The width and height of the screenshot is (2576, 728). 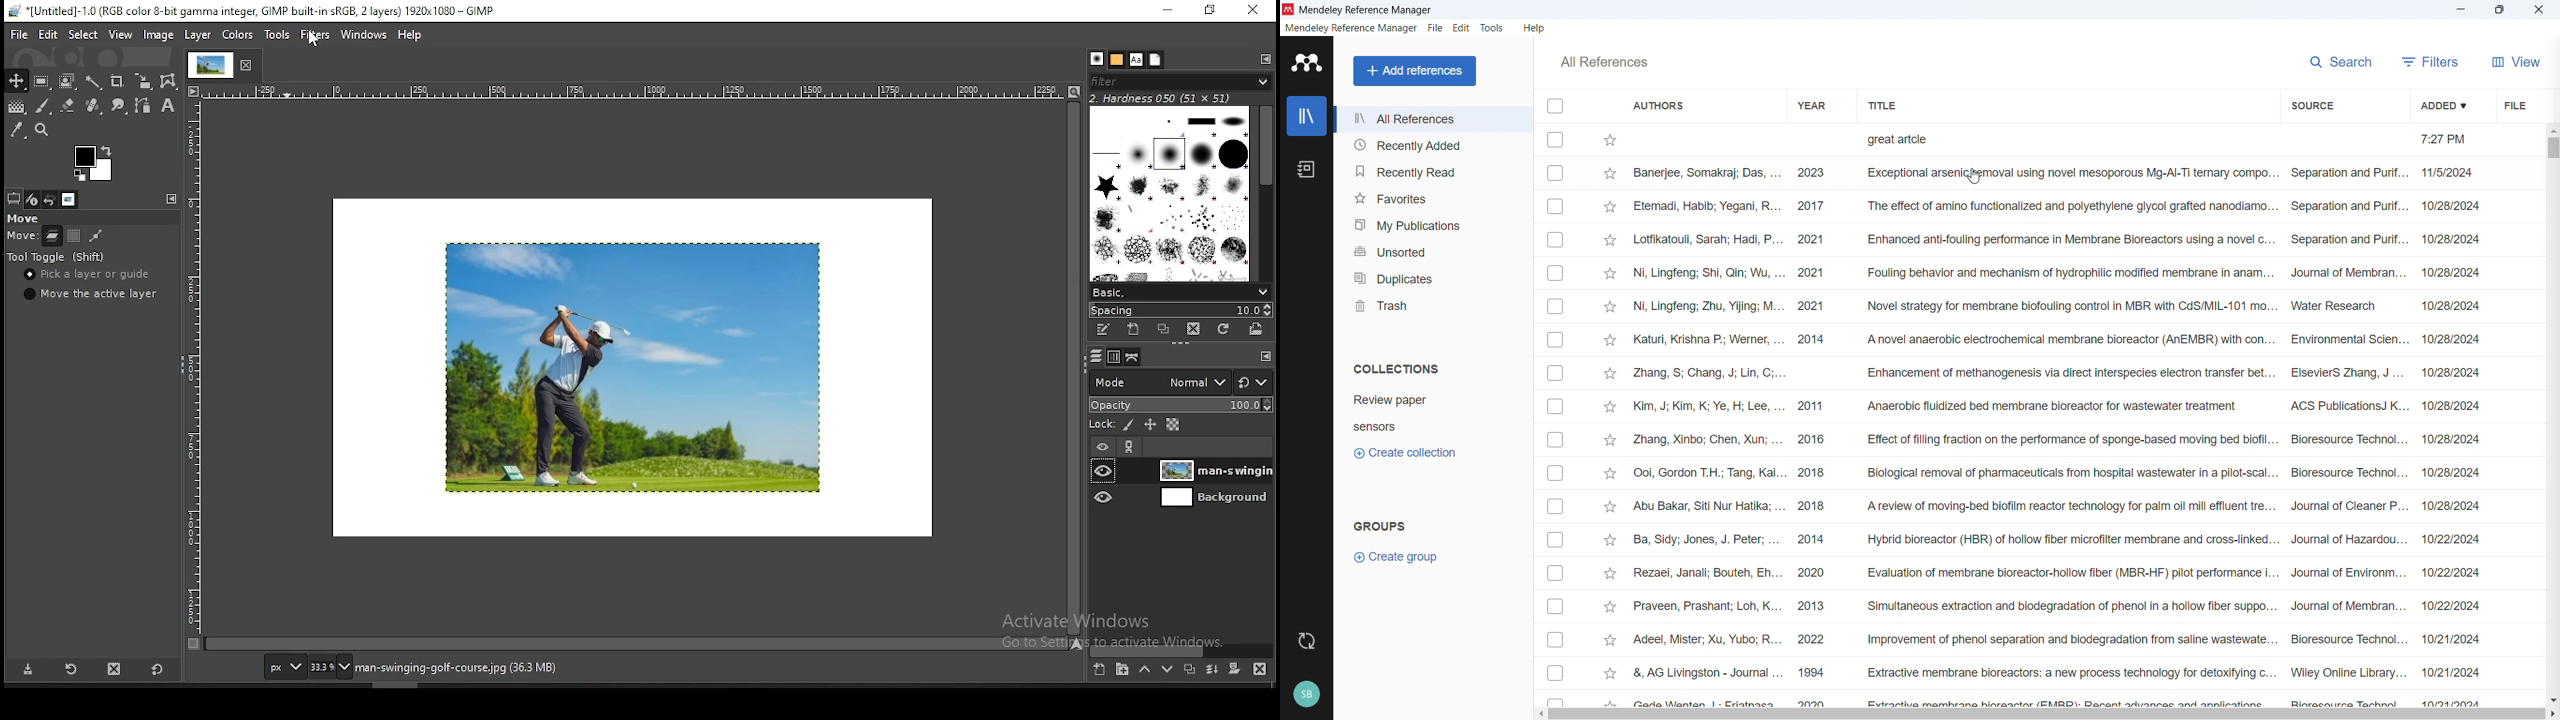 What do you see at coordinates (1433, 224) in the screenshot?
I see `My publications ` at bounding box center [1433, 224].